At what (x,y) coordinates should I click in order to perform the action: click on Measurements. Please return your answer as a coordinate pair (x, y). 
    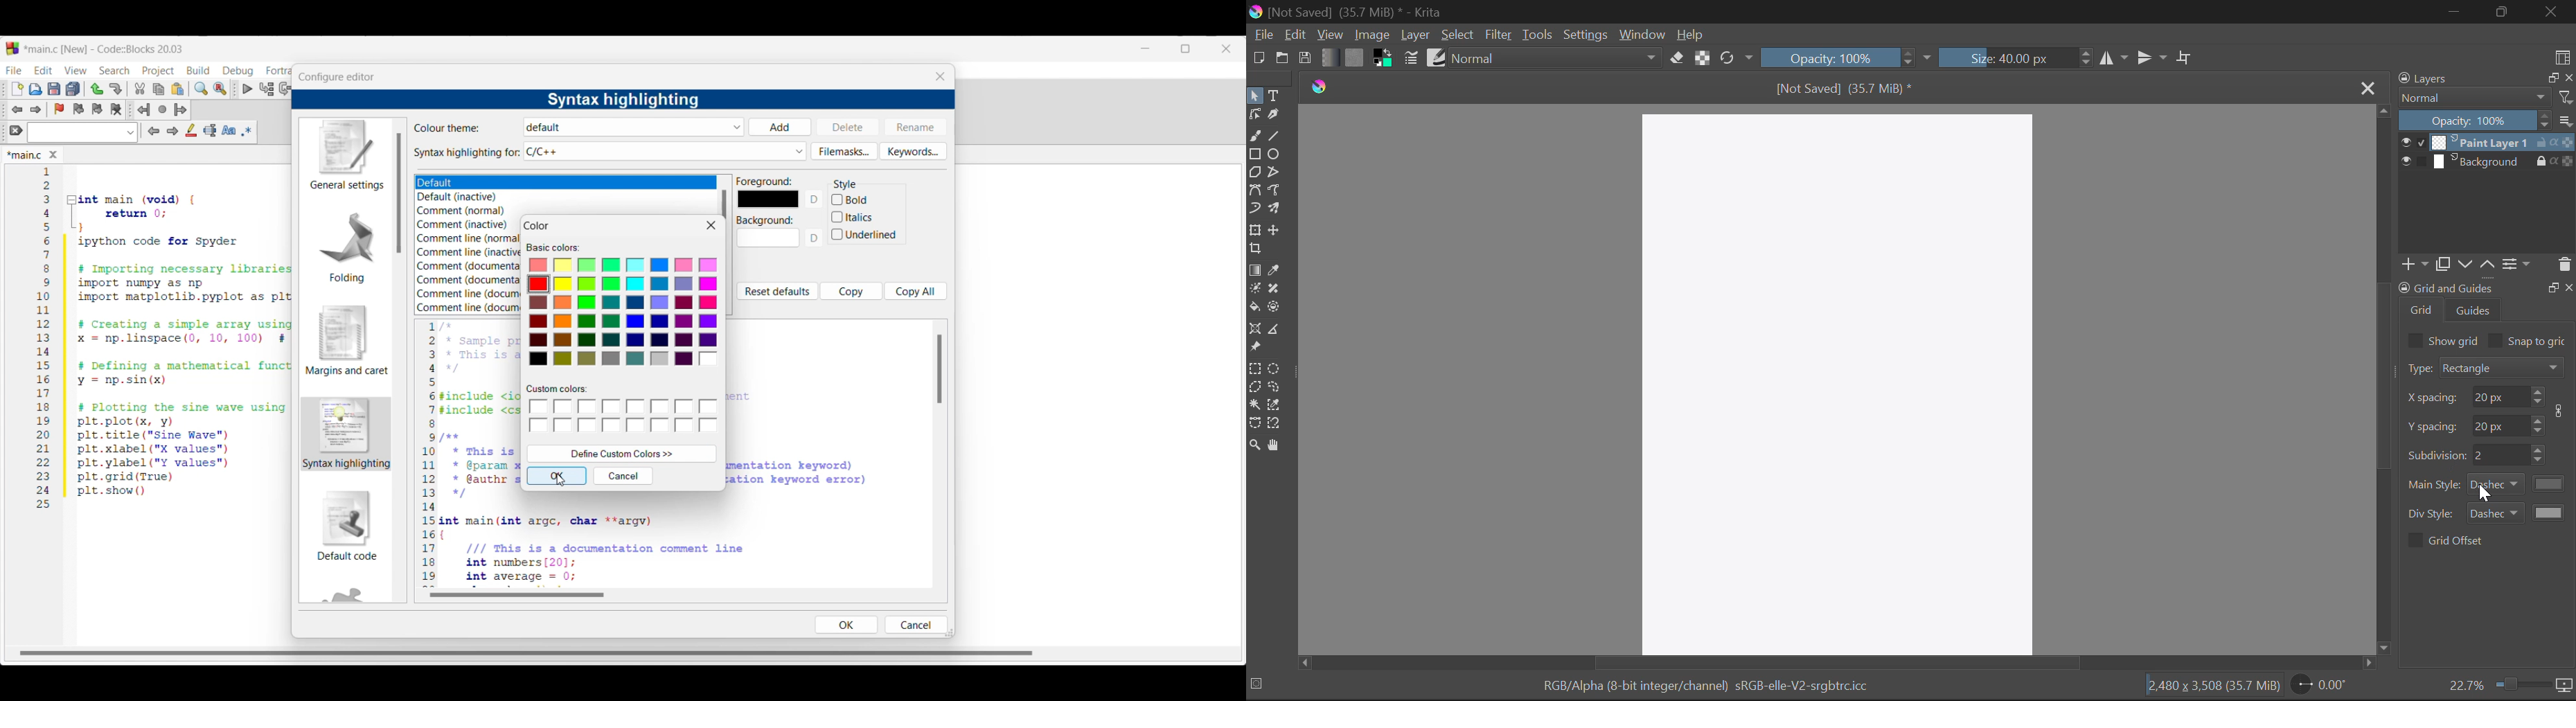
    Looking at the image, I should click on (1278, 330).